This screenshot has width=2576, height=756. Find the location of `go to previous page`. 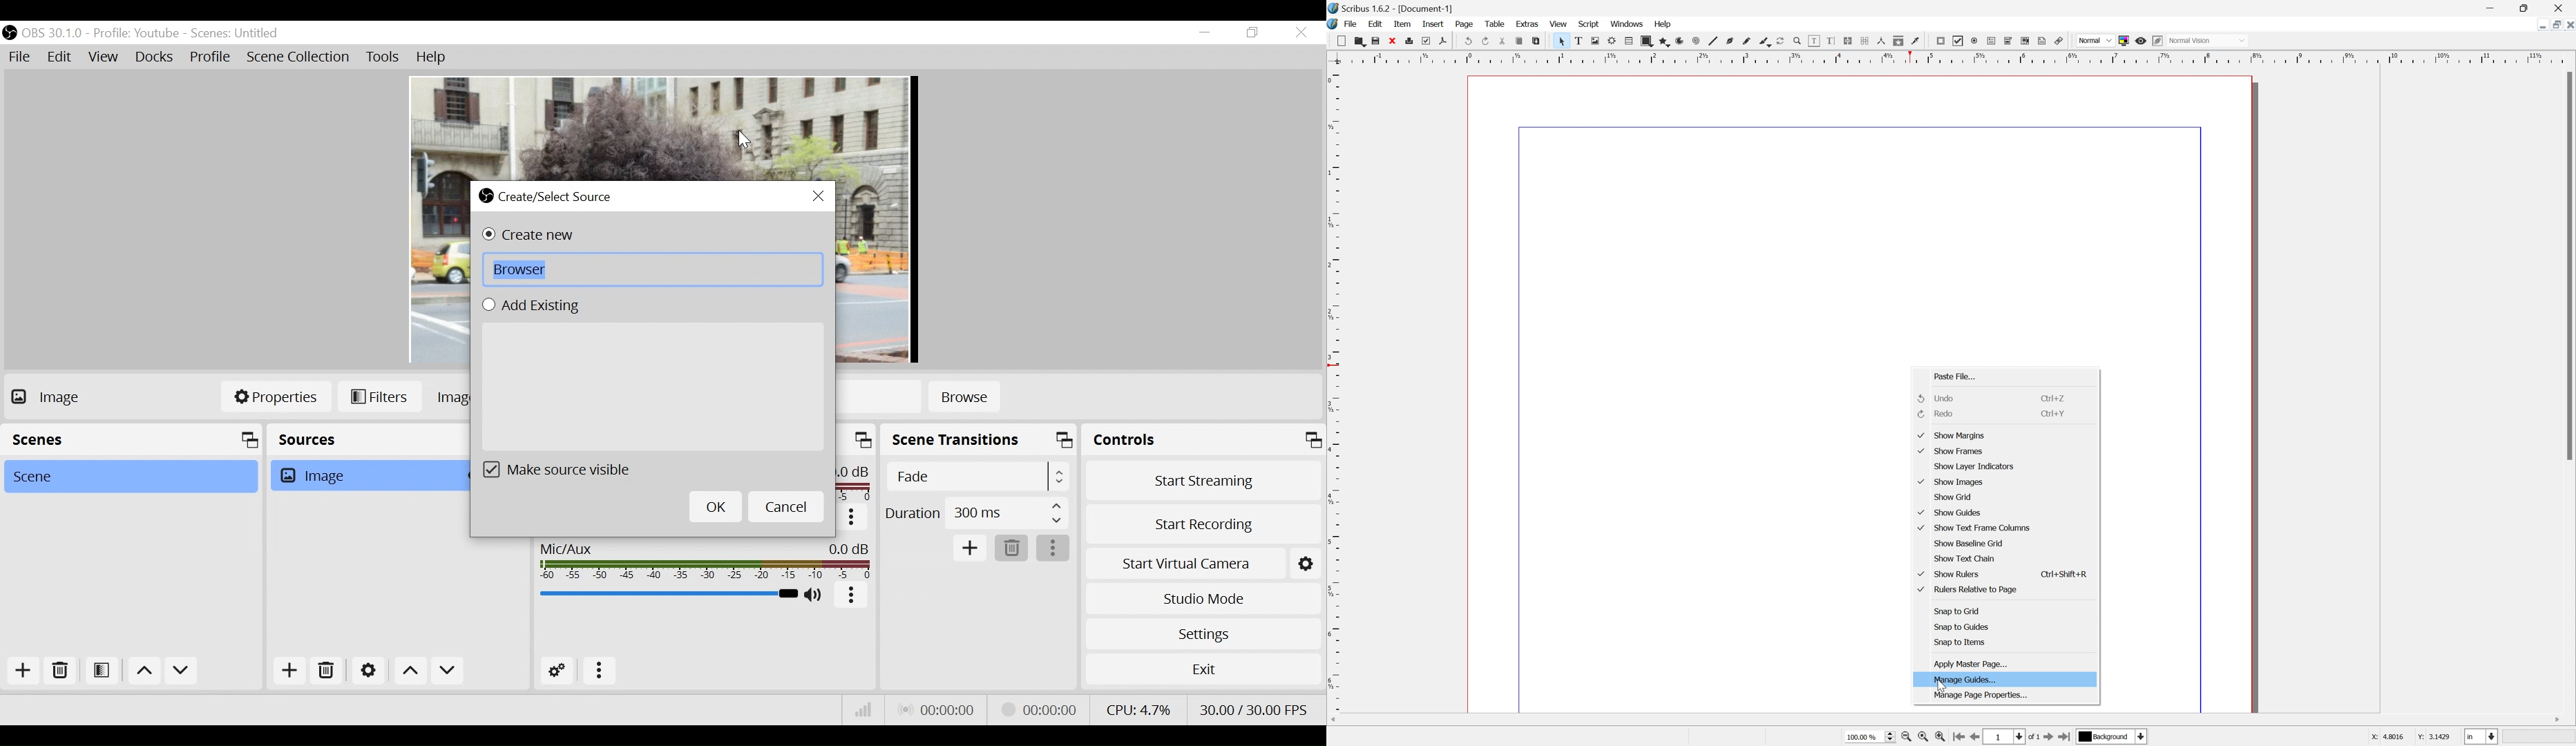

go to previous page is located at coordinates (1974, 738).